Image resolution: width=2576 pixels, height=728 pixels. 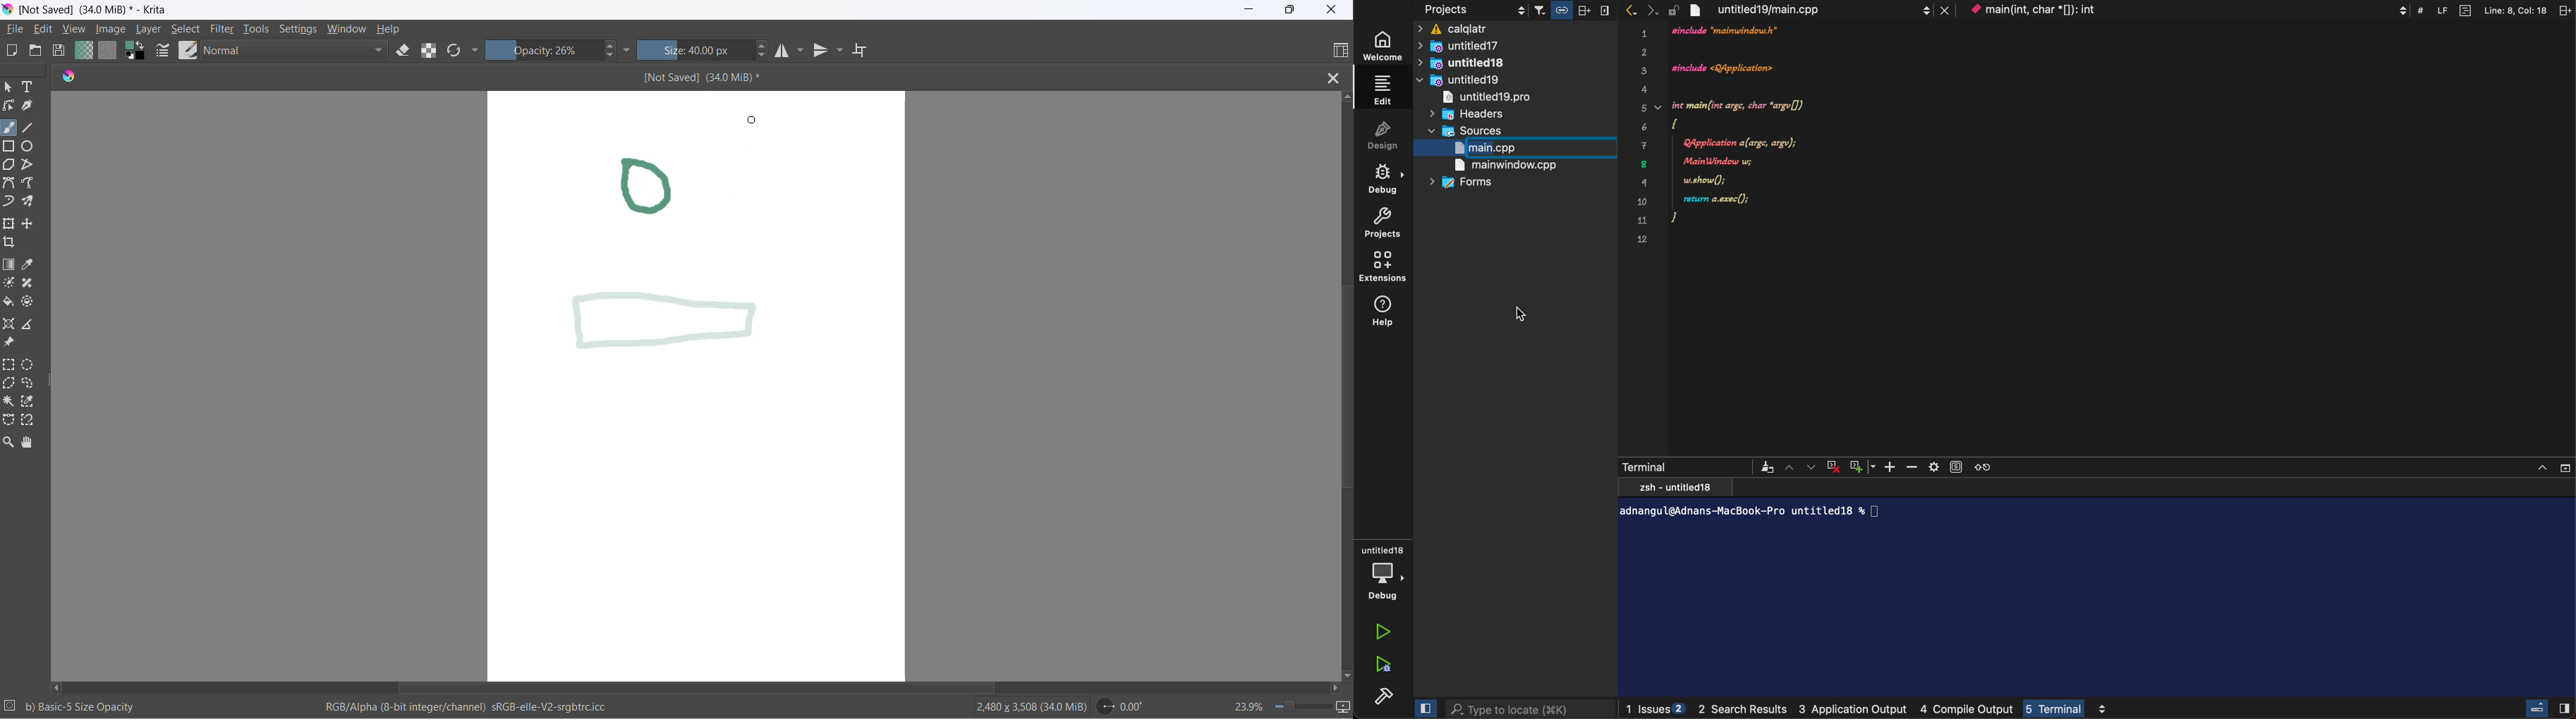 I want to click on [Not Saved] (340 MiB)*, so click(x=703, y=77).